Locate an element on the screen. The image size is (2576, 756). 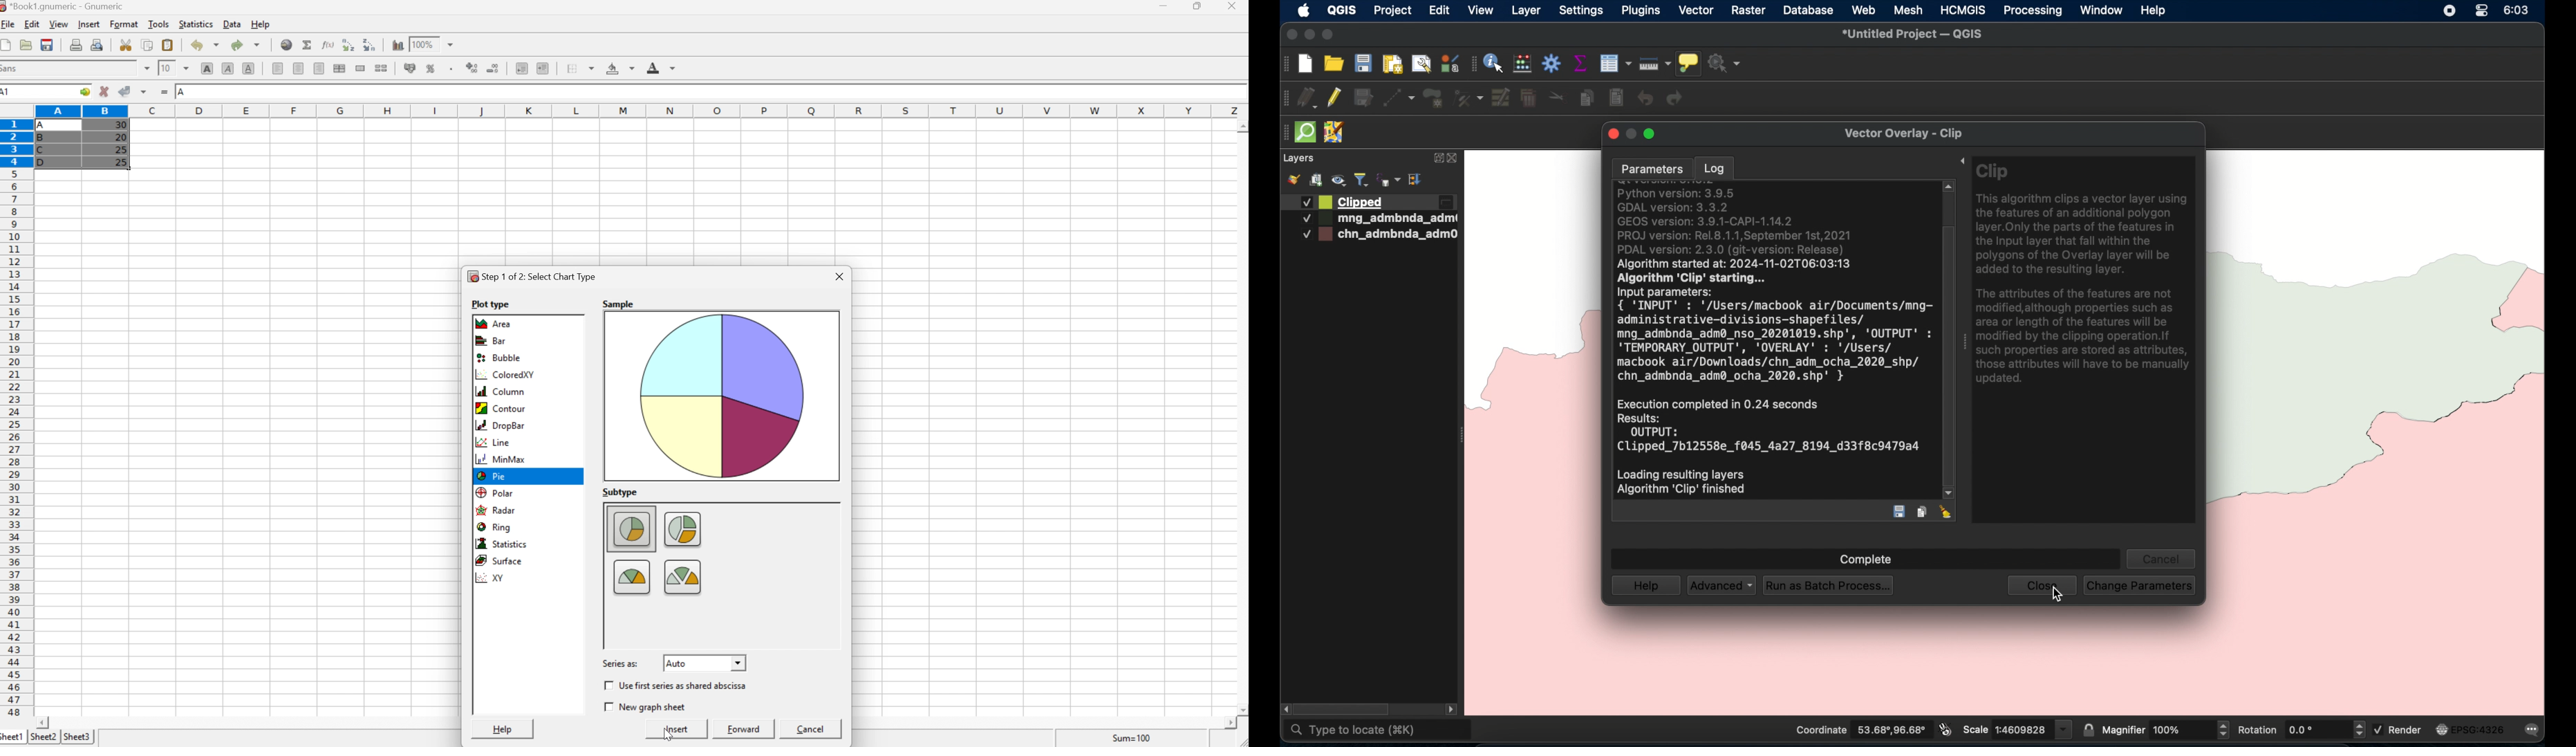
Sample is located at coordinates (620, 303).